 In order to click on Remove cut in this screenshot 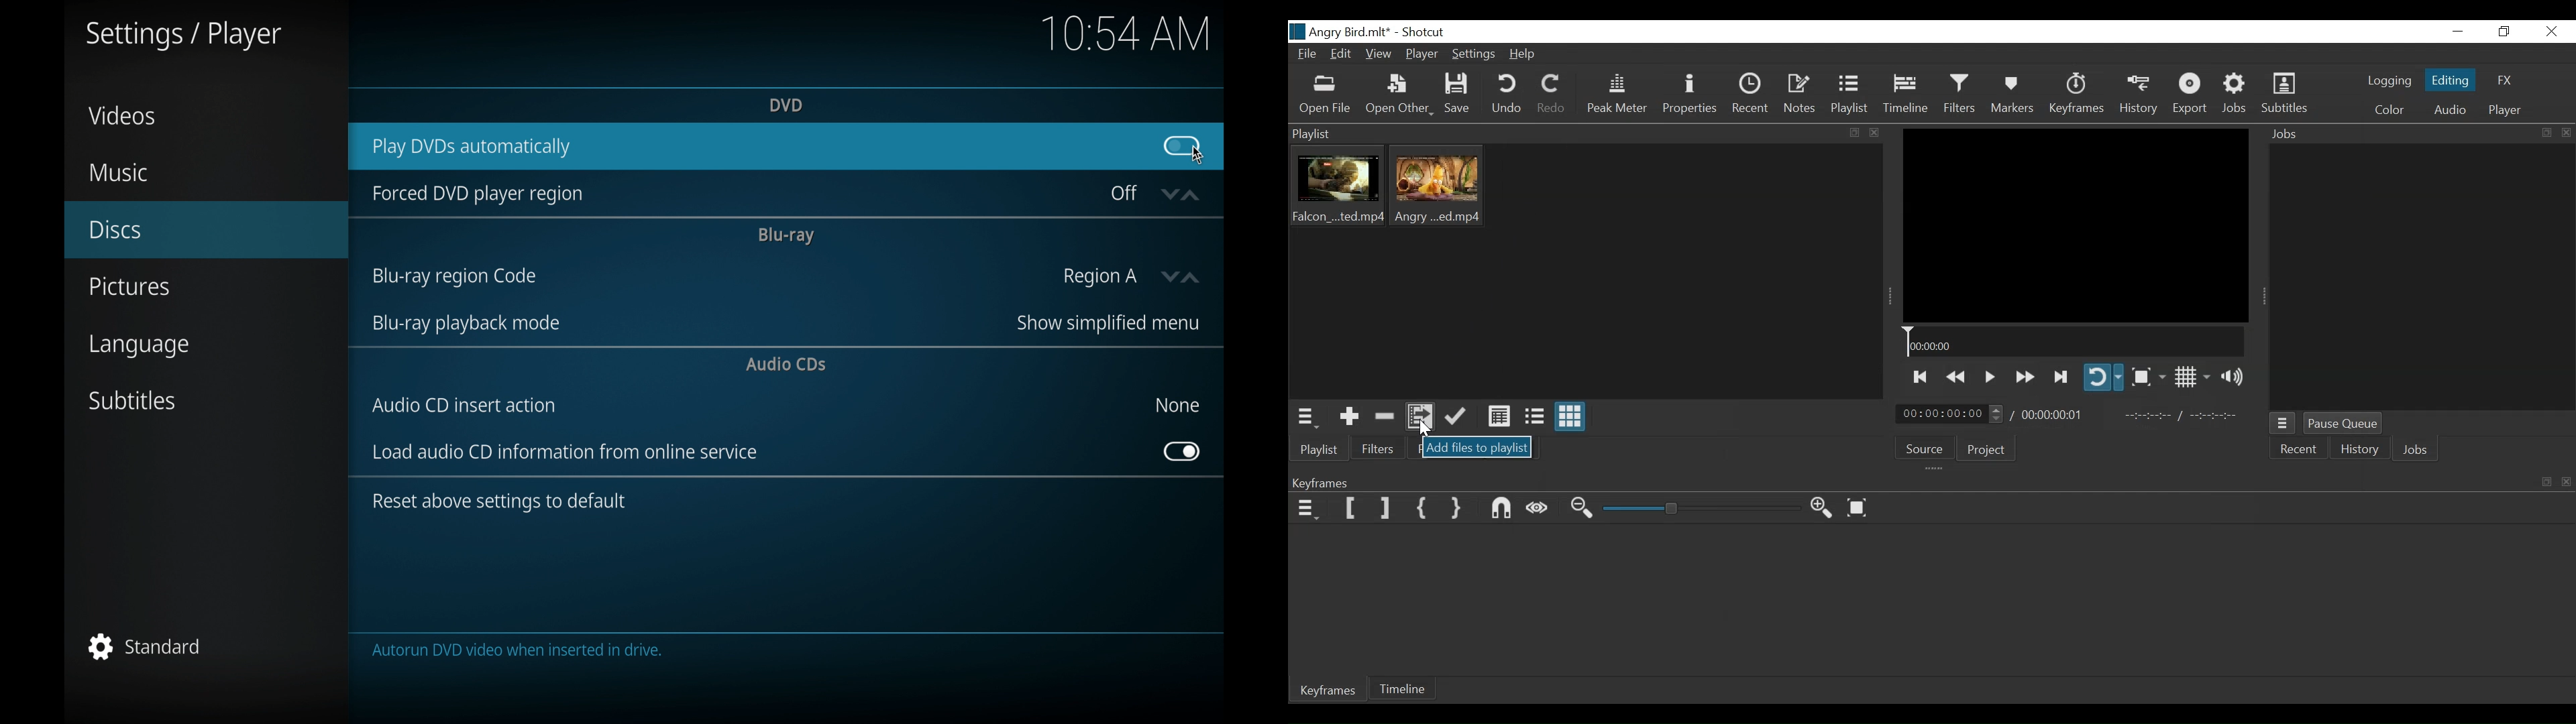, I will do `click(1387, 416)`.